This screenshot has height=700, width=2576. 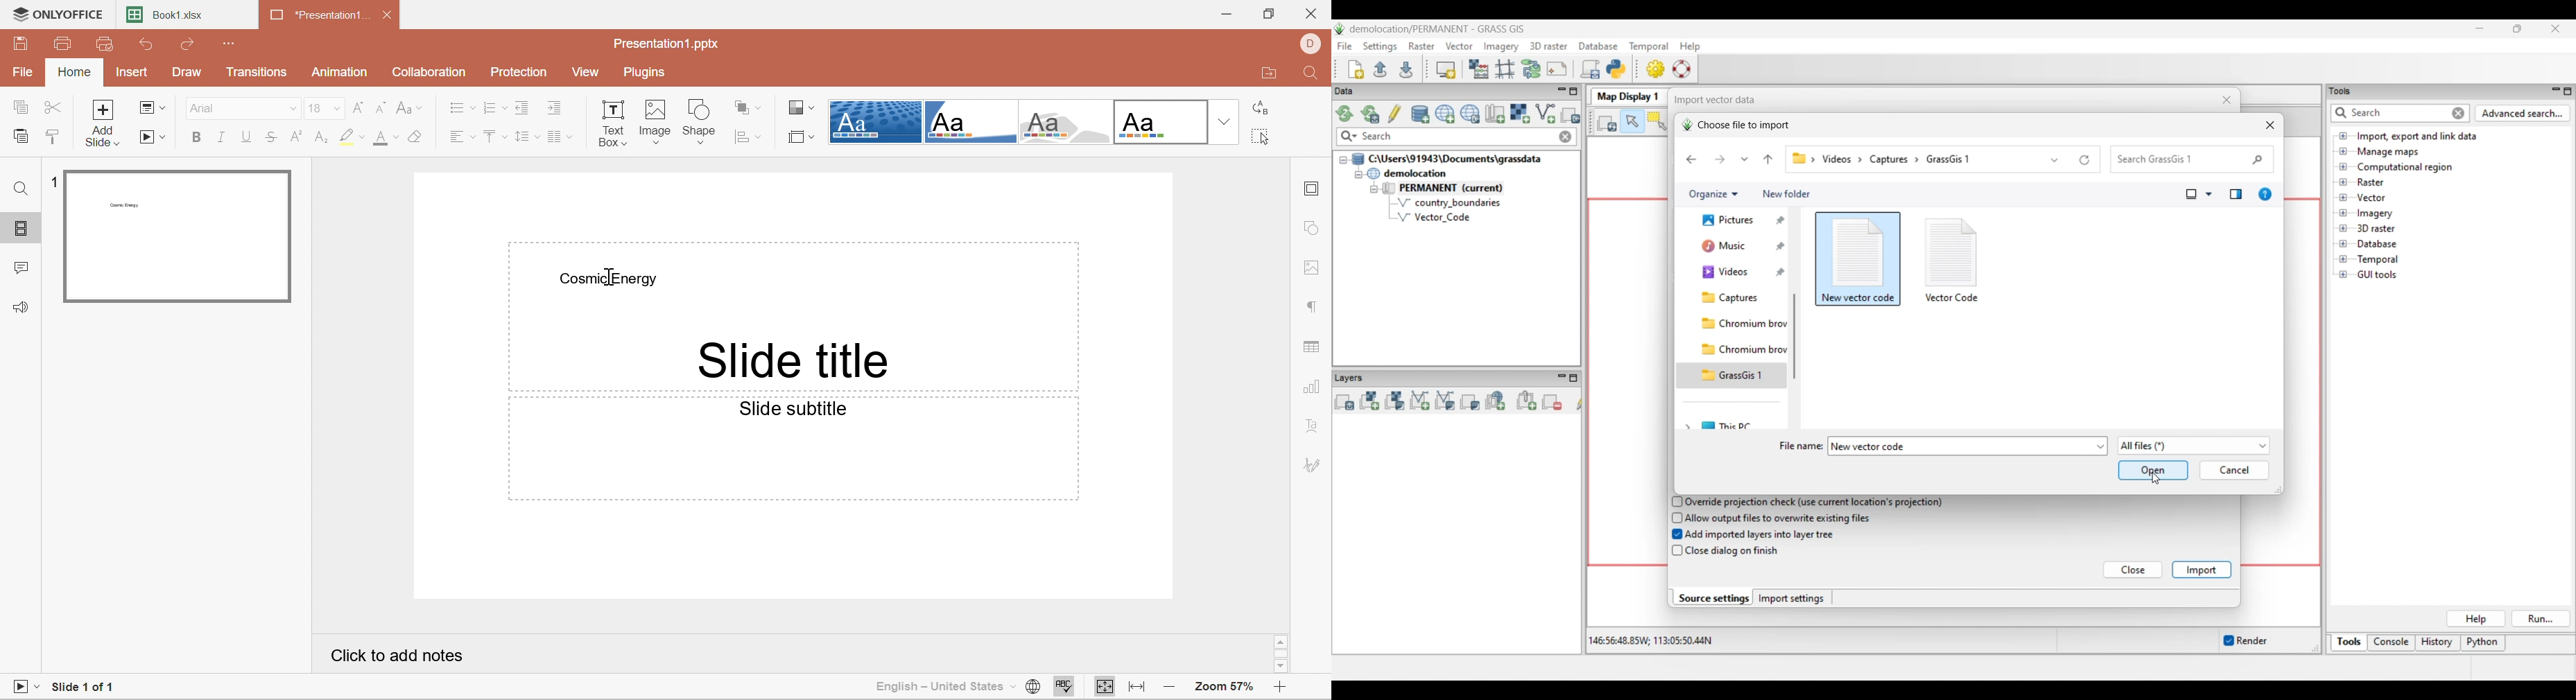 I want to click on Official, so click(x=1163, y=123).